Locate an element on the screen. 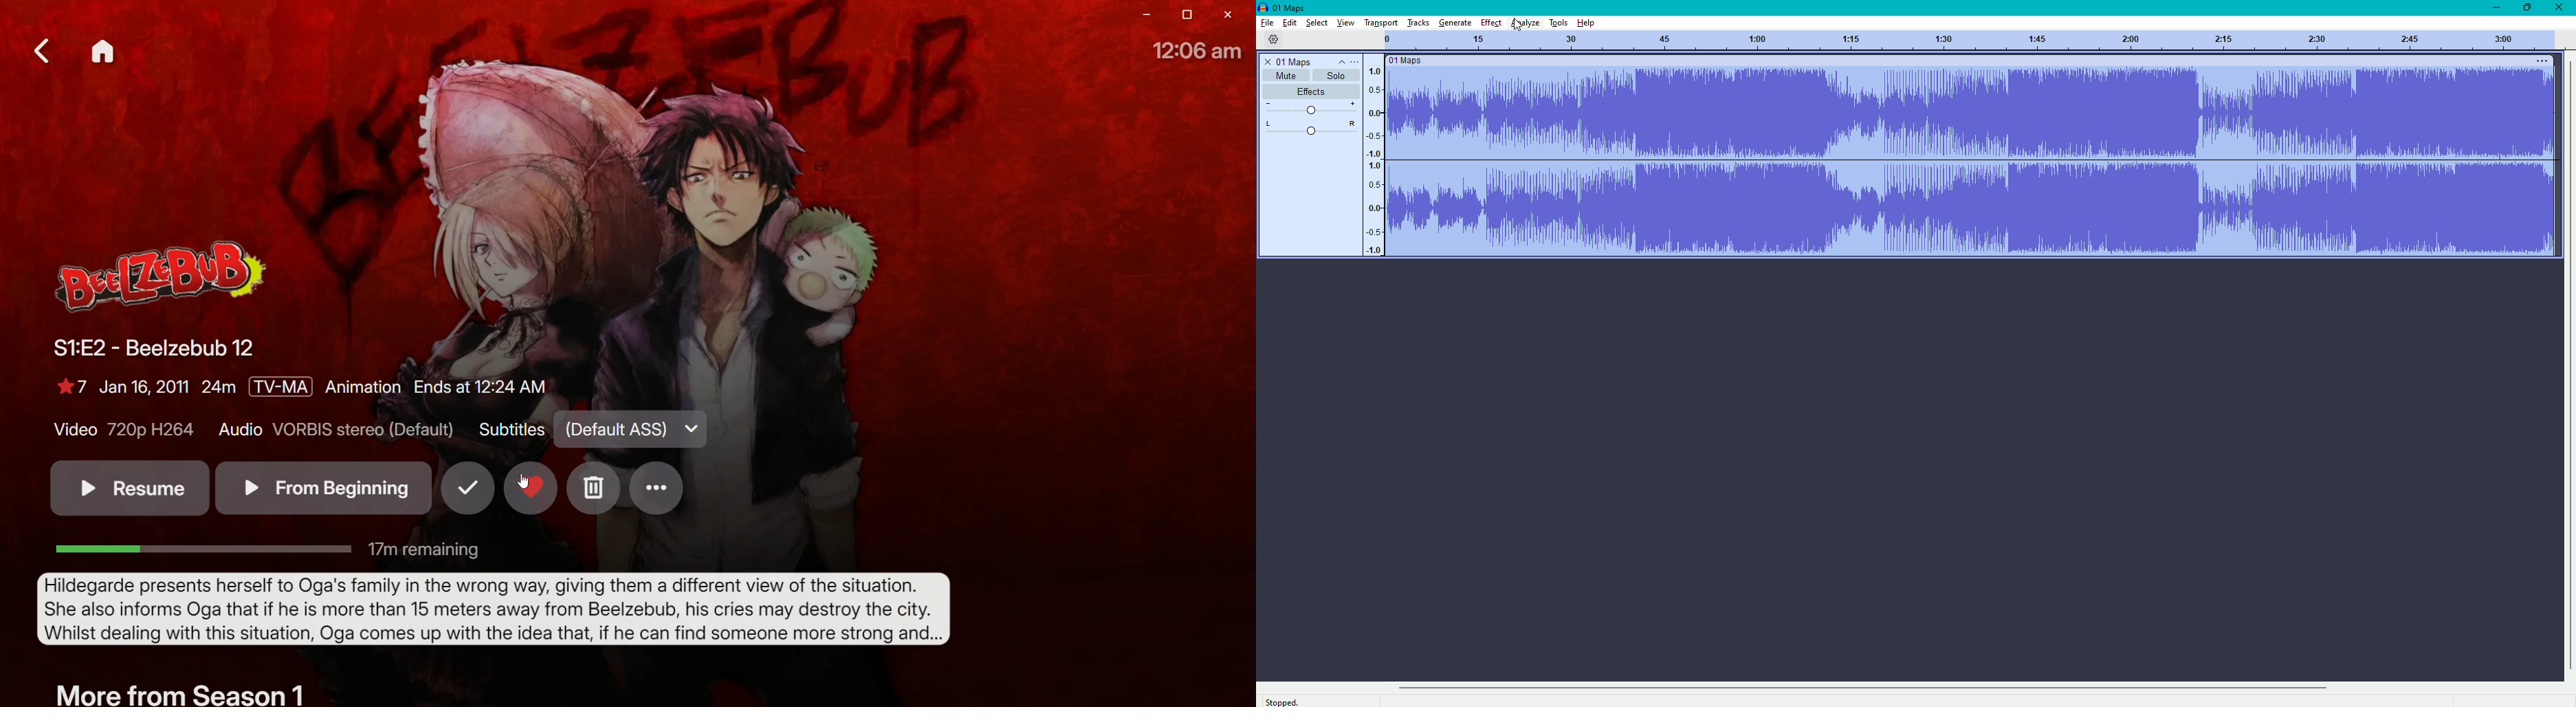 This screenshot has width=2576, height=728. Delete is located at coordinates (594, 488).